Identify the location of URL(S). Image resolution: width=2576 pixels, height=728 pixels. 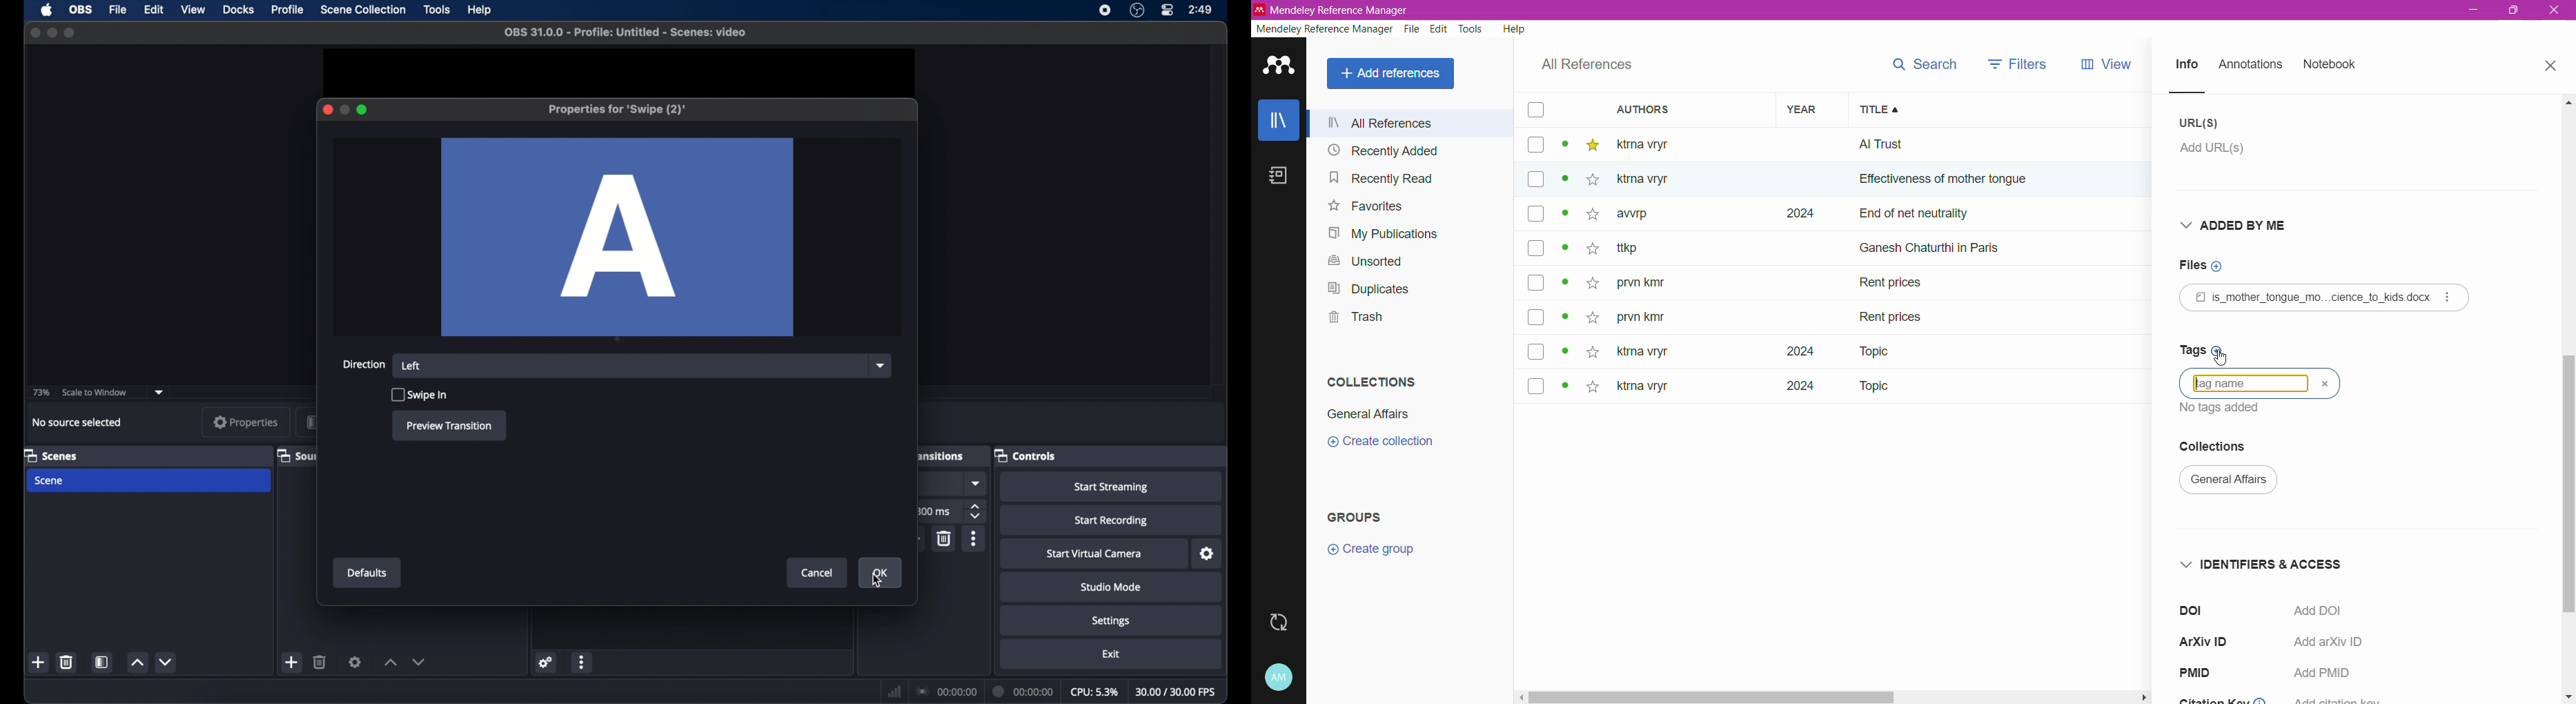
(2201, 123).